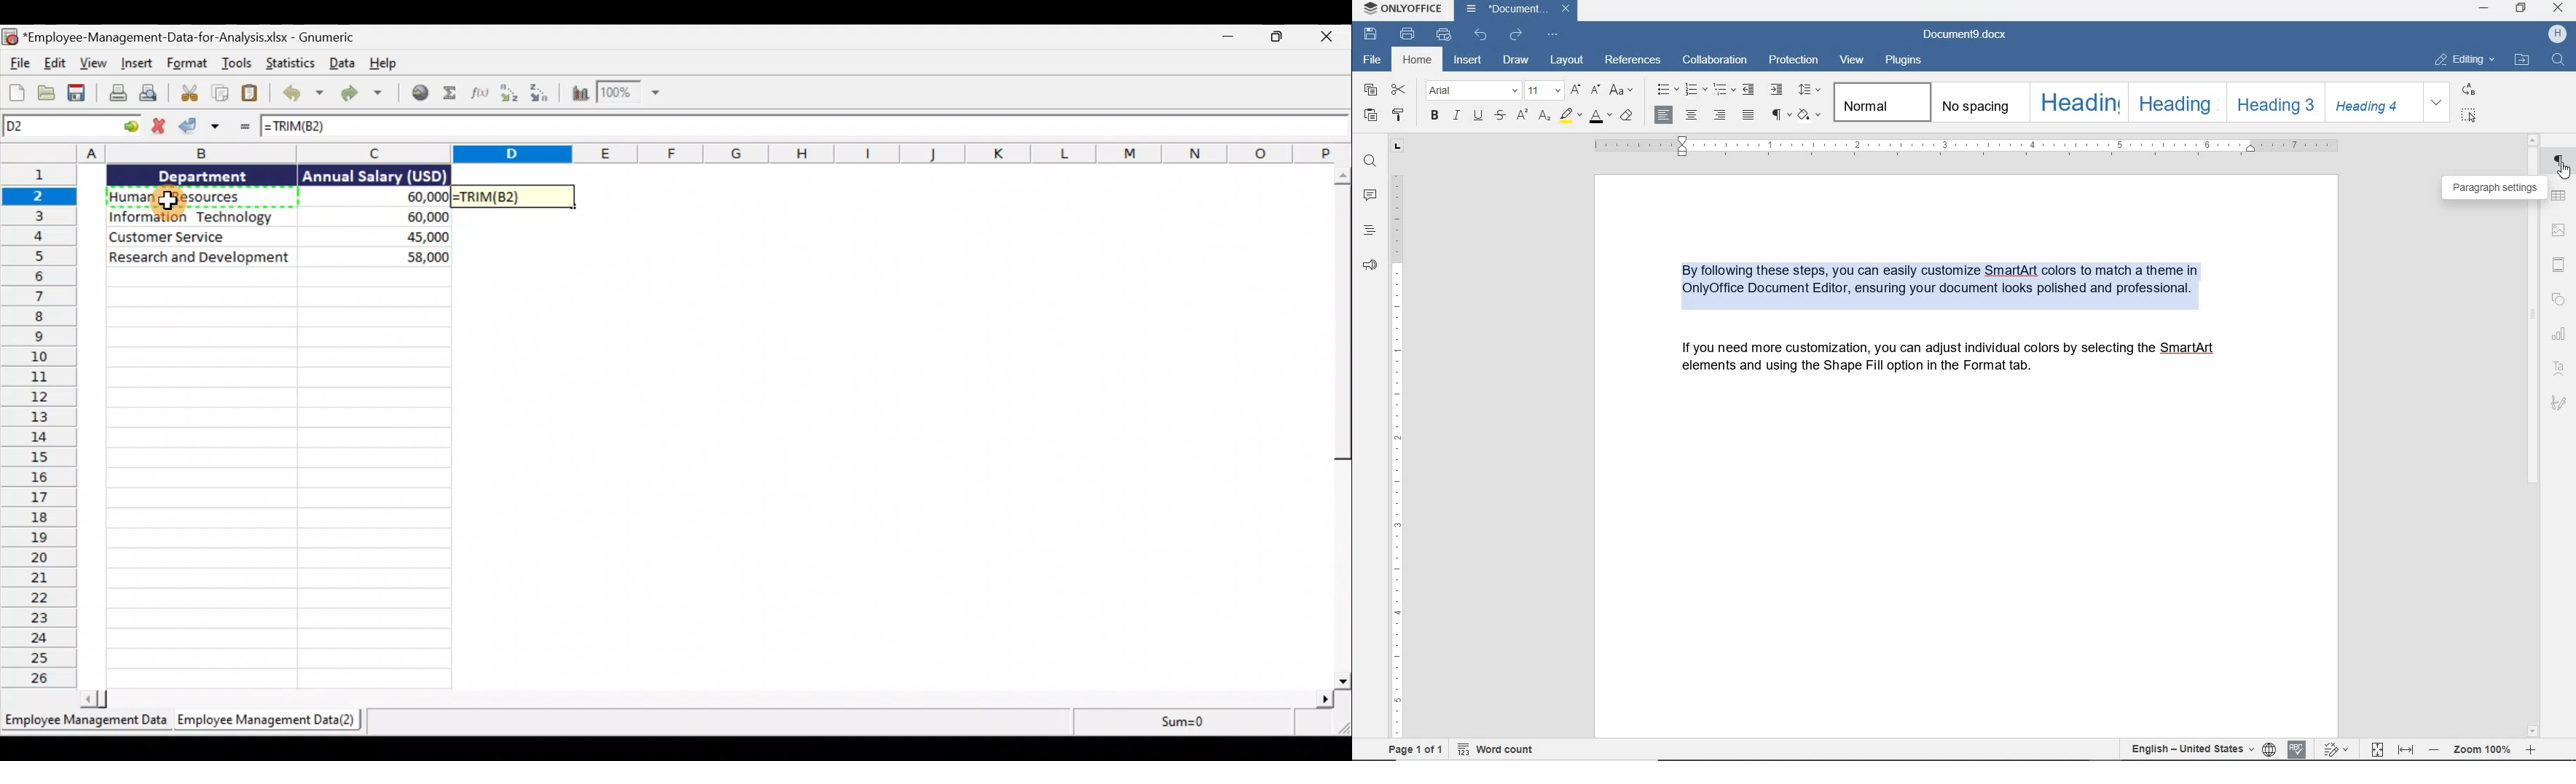 Image resolution: width=2576 pixels, height=784 pixels. I want to click on scrollbar, so click(2532, 435).